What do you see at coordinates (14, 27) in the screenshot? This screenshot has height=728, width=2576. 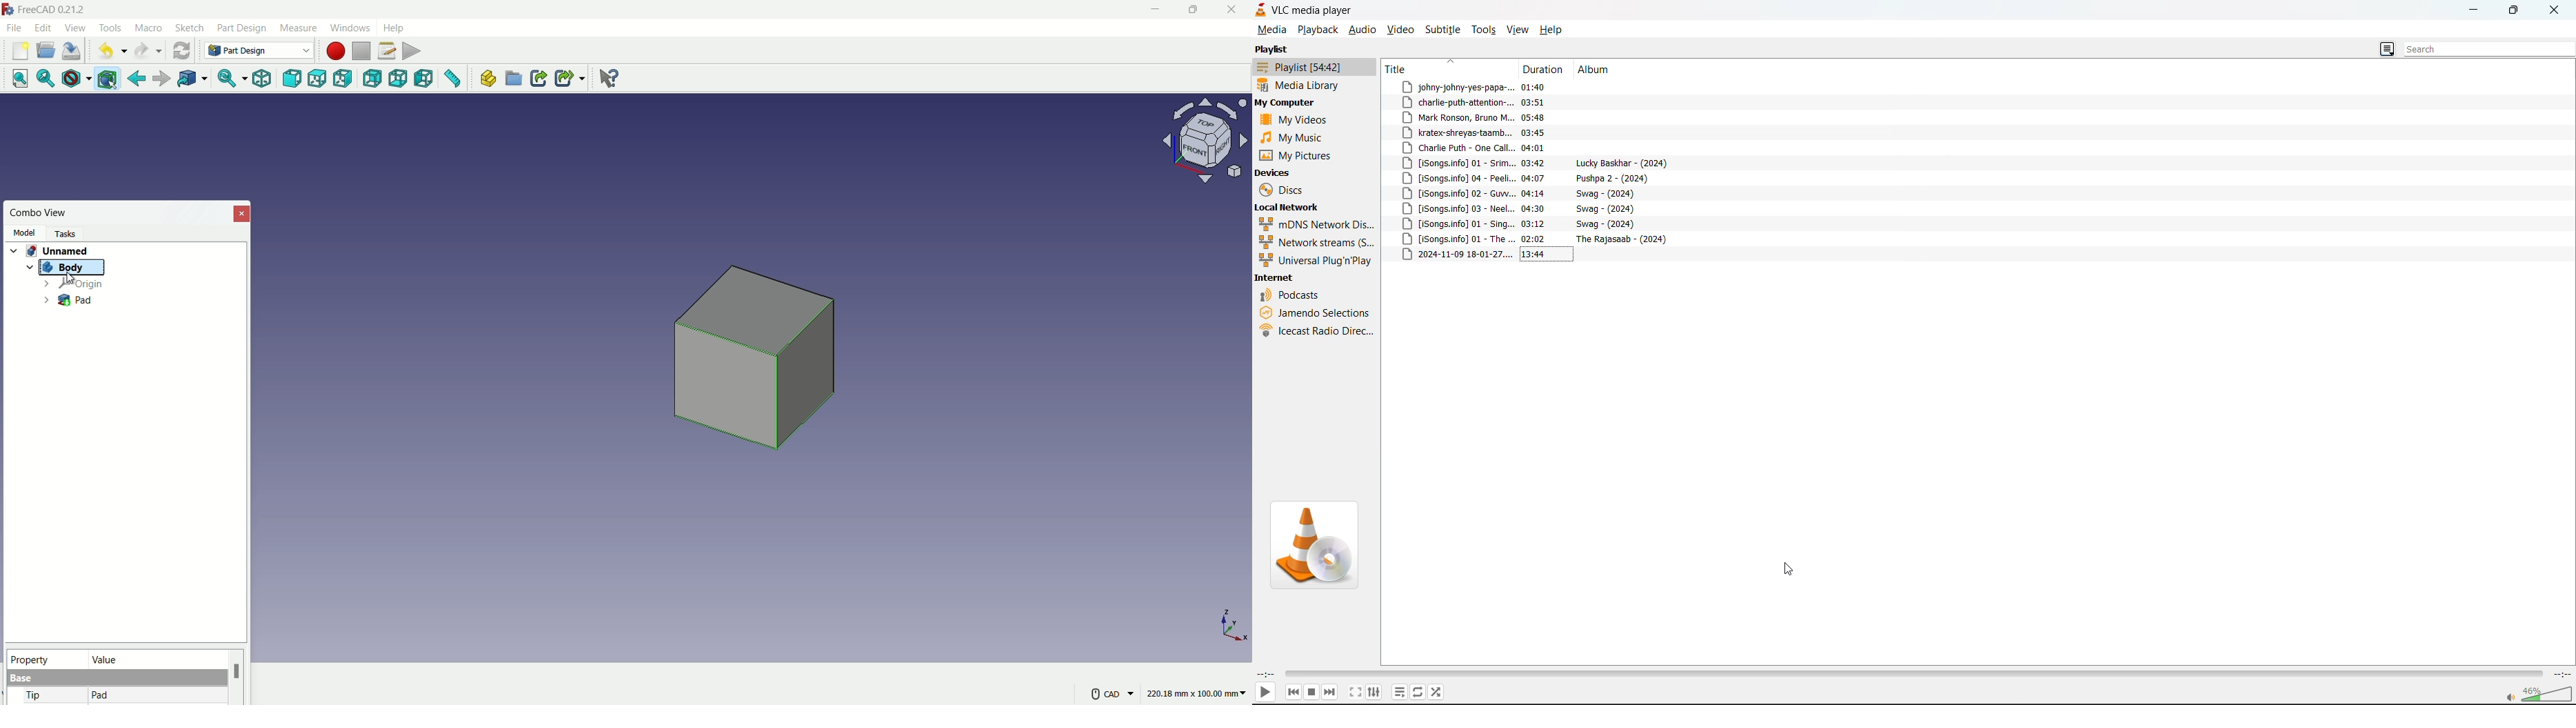 I see `file` at bounding box center [14, 27].